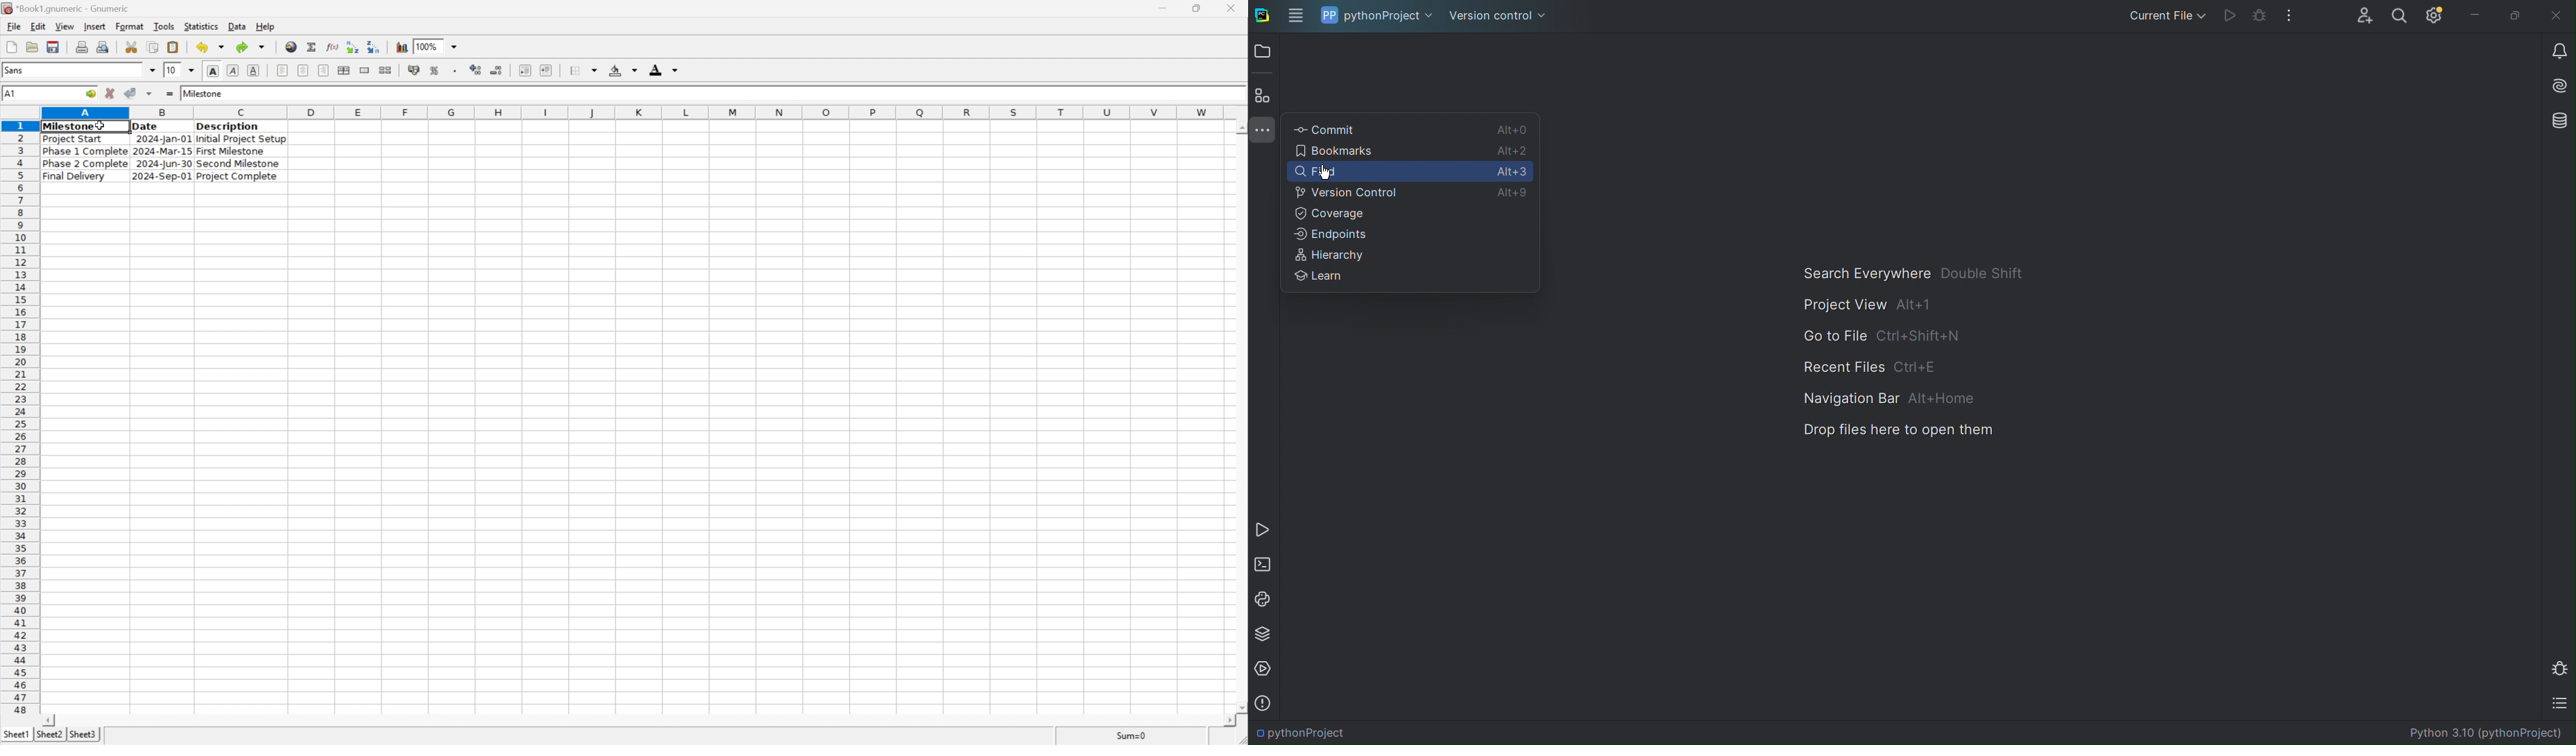  What do you see at coordinates (283, 71) in the screenshot?
I see `align left` at bounding box center [283, 71].